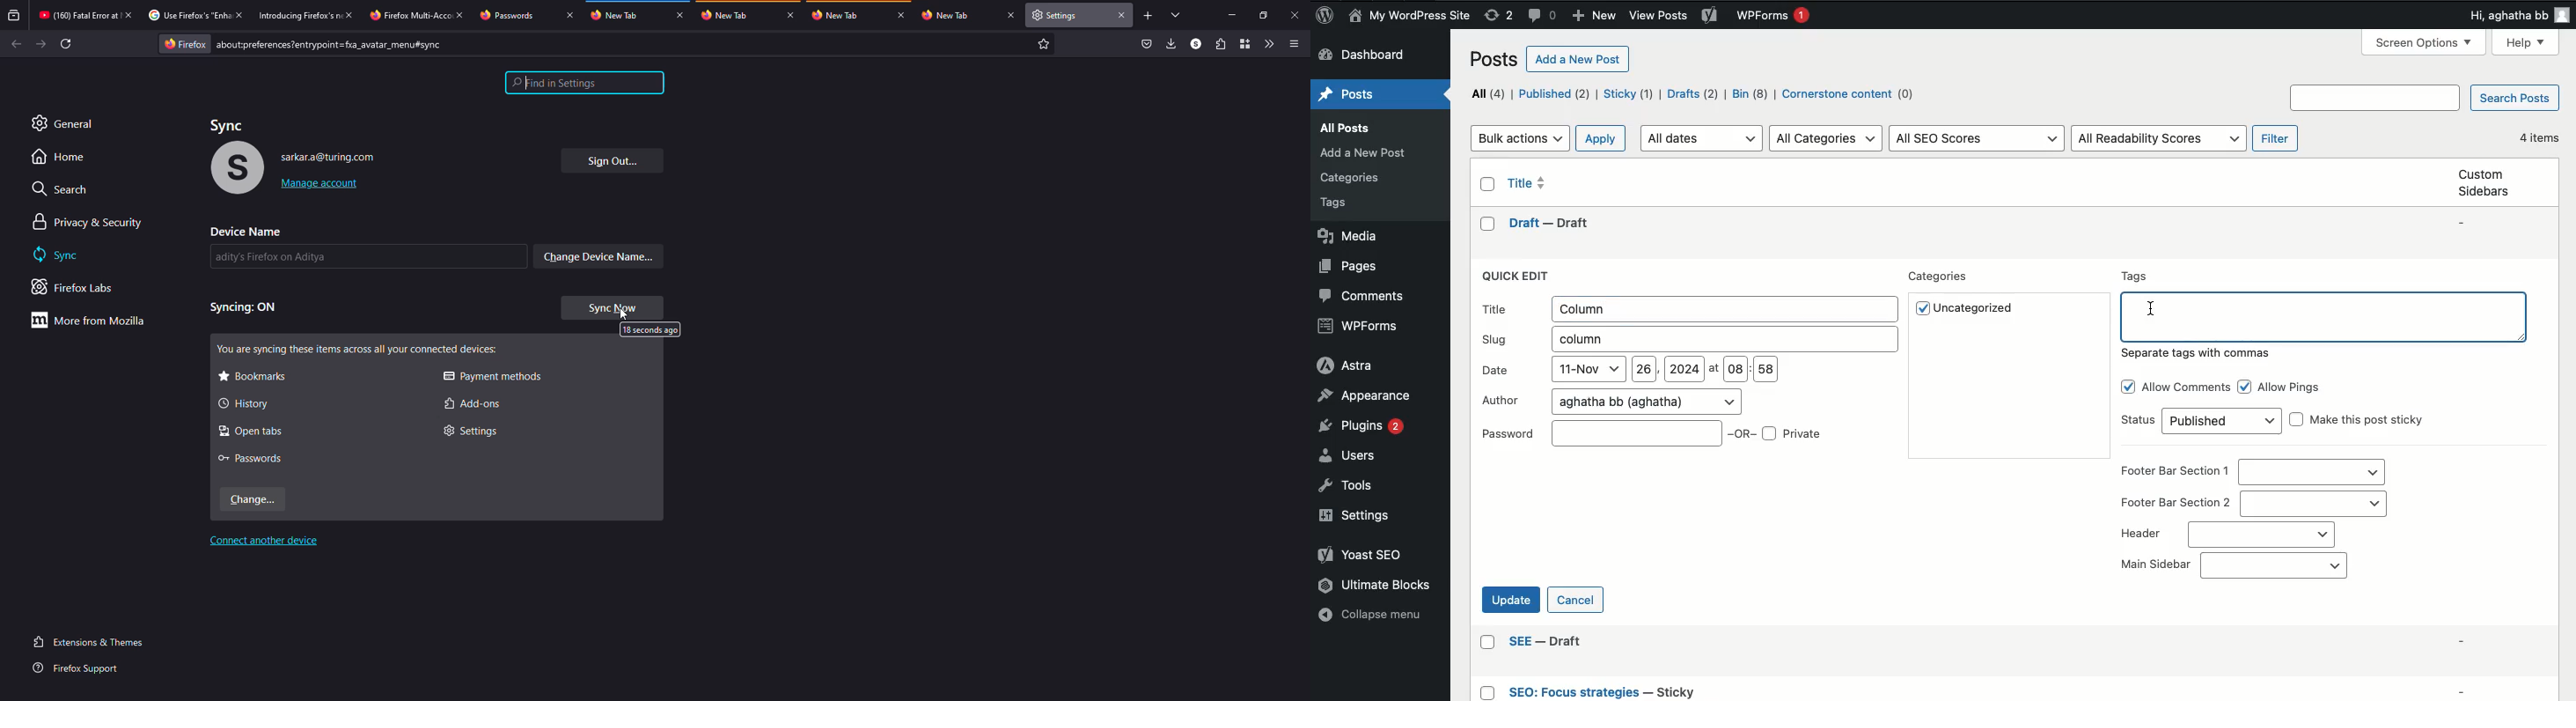 This screenshot has width=2576, height=728. Describe the element at coordinates (1351, 128) in the screenshot. I see `Posts` at that location.